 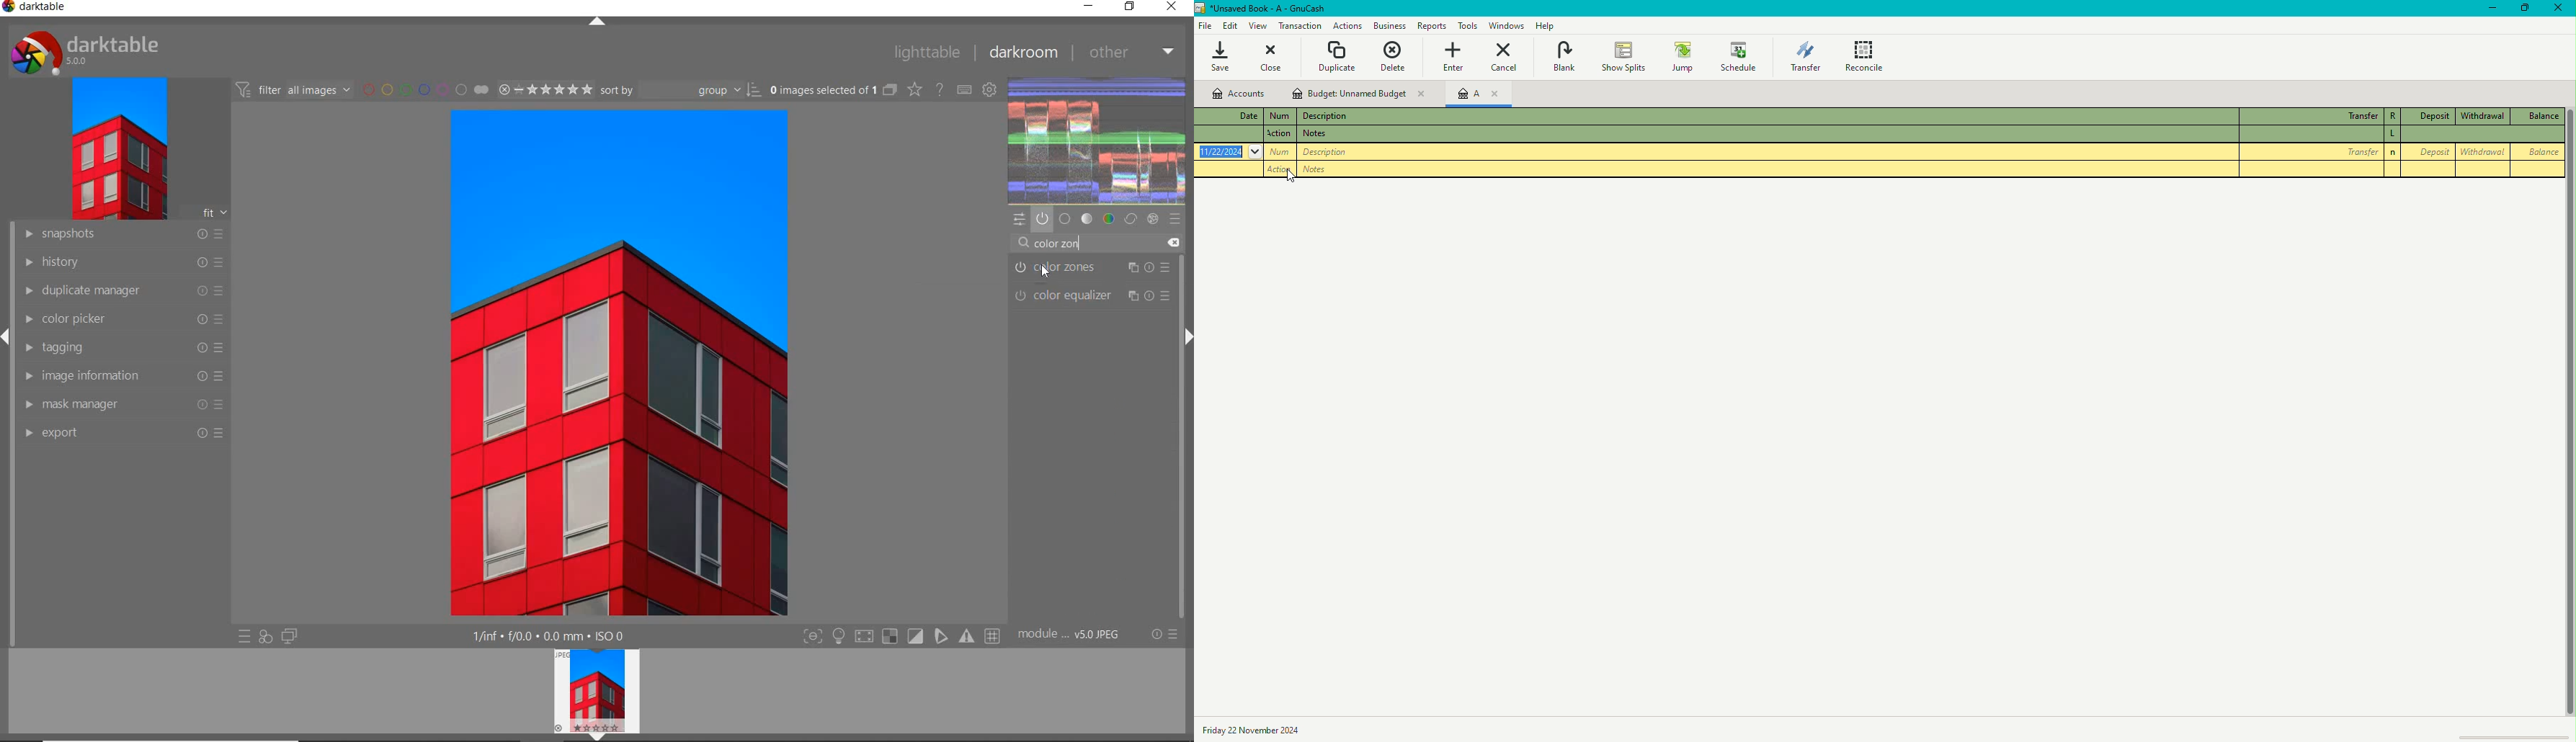 What do you see at coordinates (1466, 26) in the screenshot?
I see `Tools` at bounding box center [1466, 26].